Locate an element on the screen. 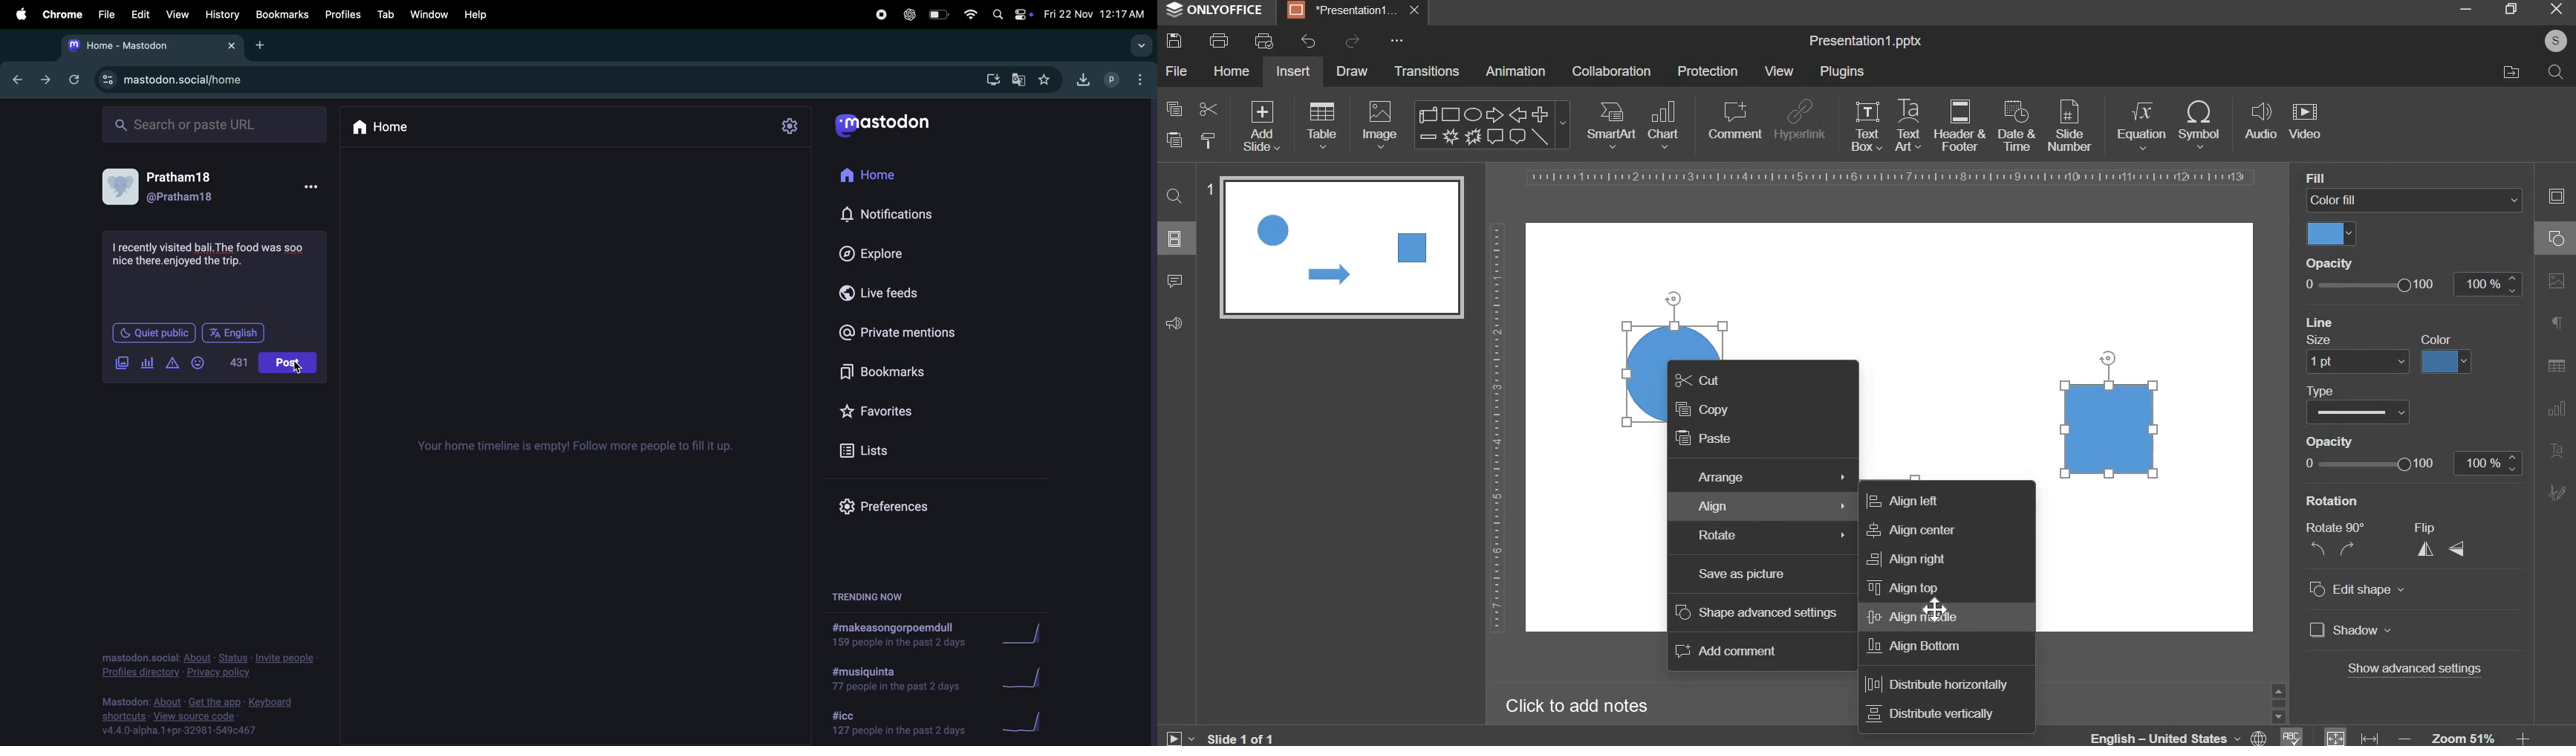  search bar is located at coordinates (214, 125).